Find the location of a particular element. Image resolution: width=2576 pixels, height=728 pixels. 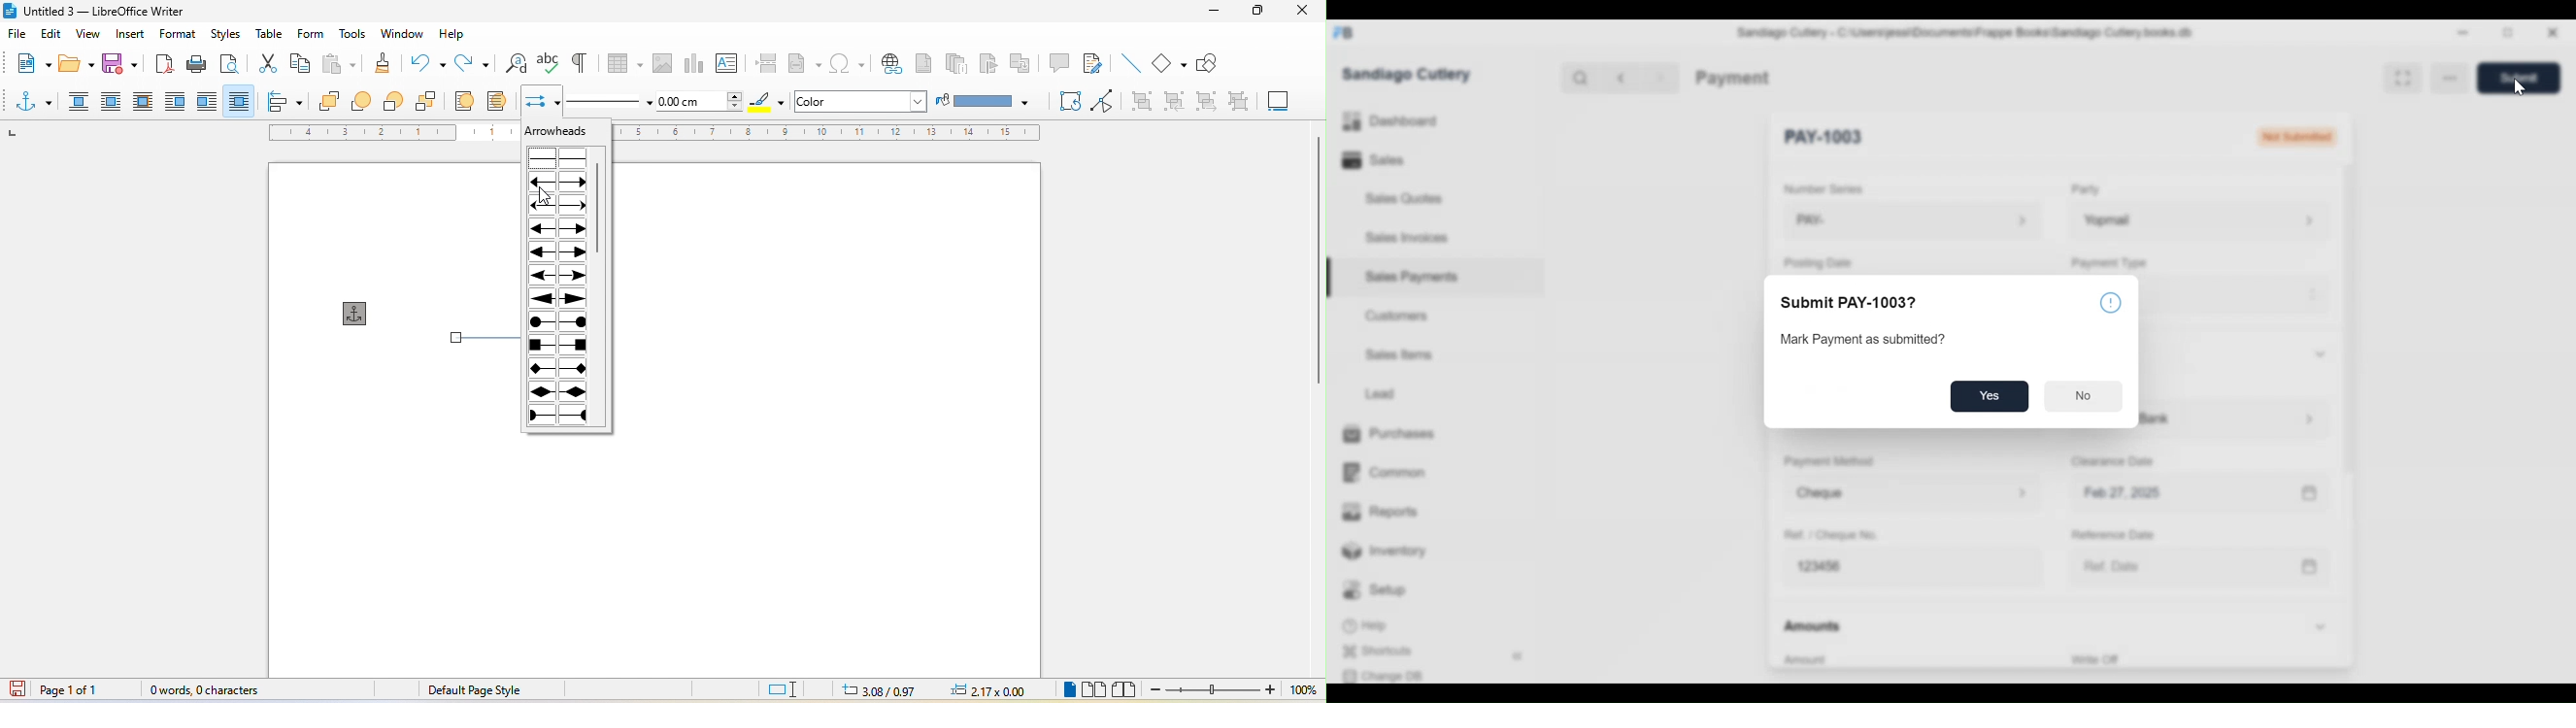

anchor for object is located at coordinates (361, 313).